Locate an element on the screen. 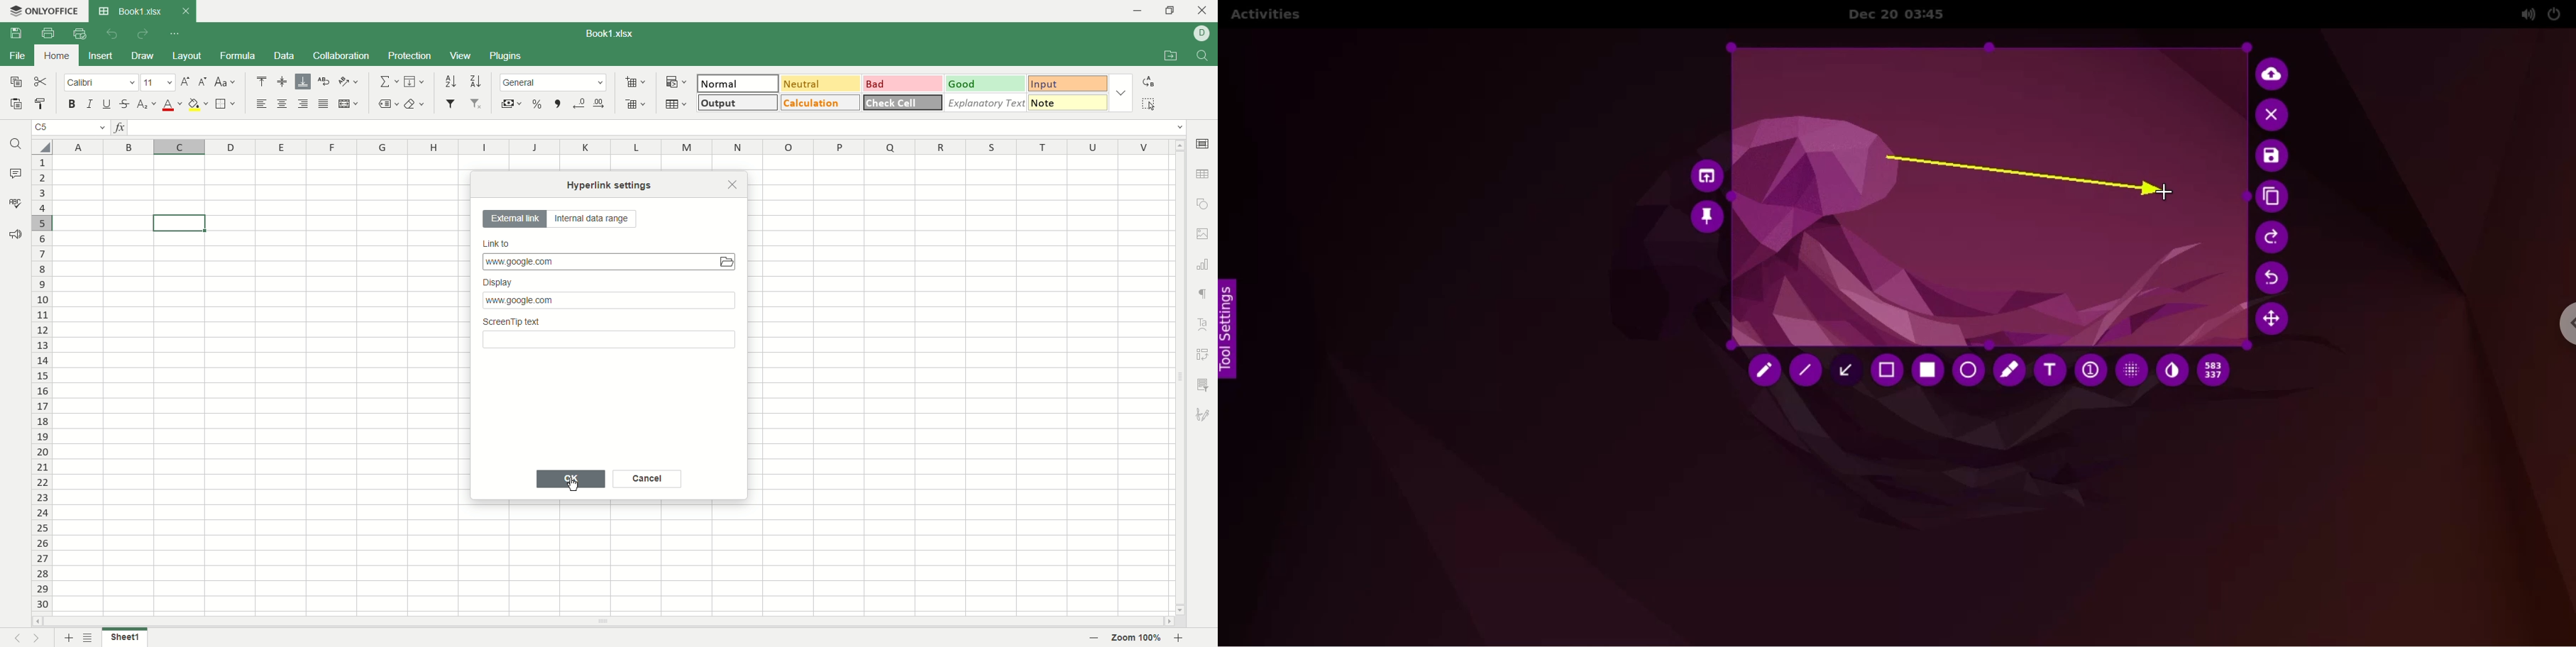  collaboration is located at coordinates (342, 57).